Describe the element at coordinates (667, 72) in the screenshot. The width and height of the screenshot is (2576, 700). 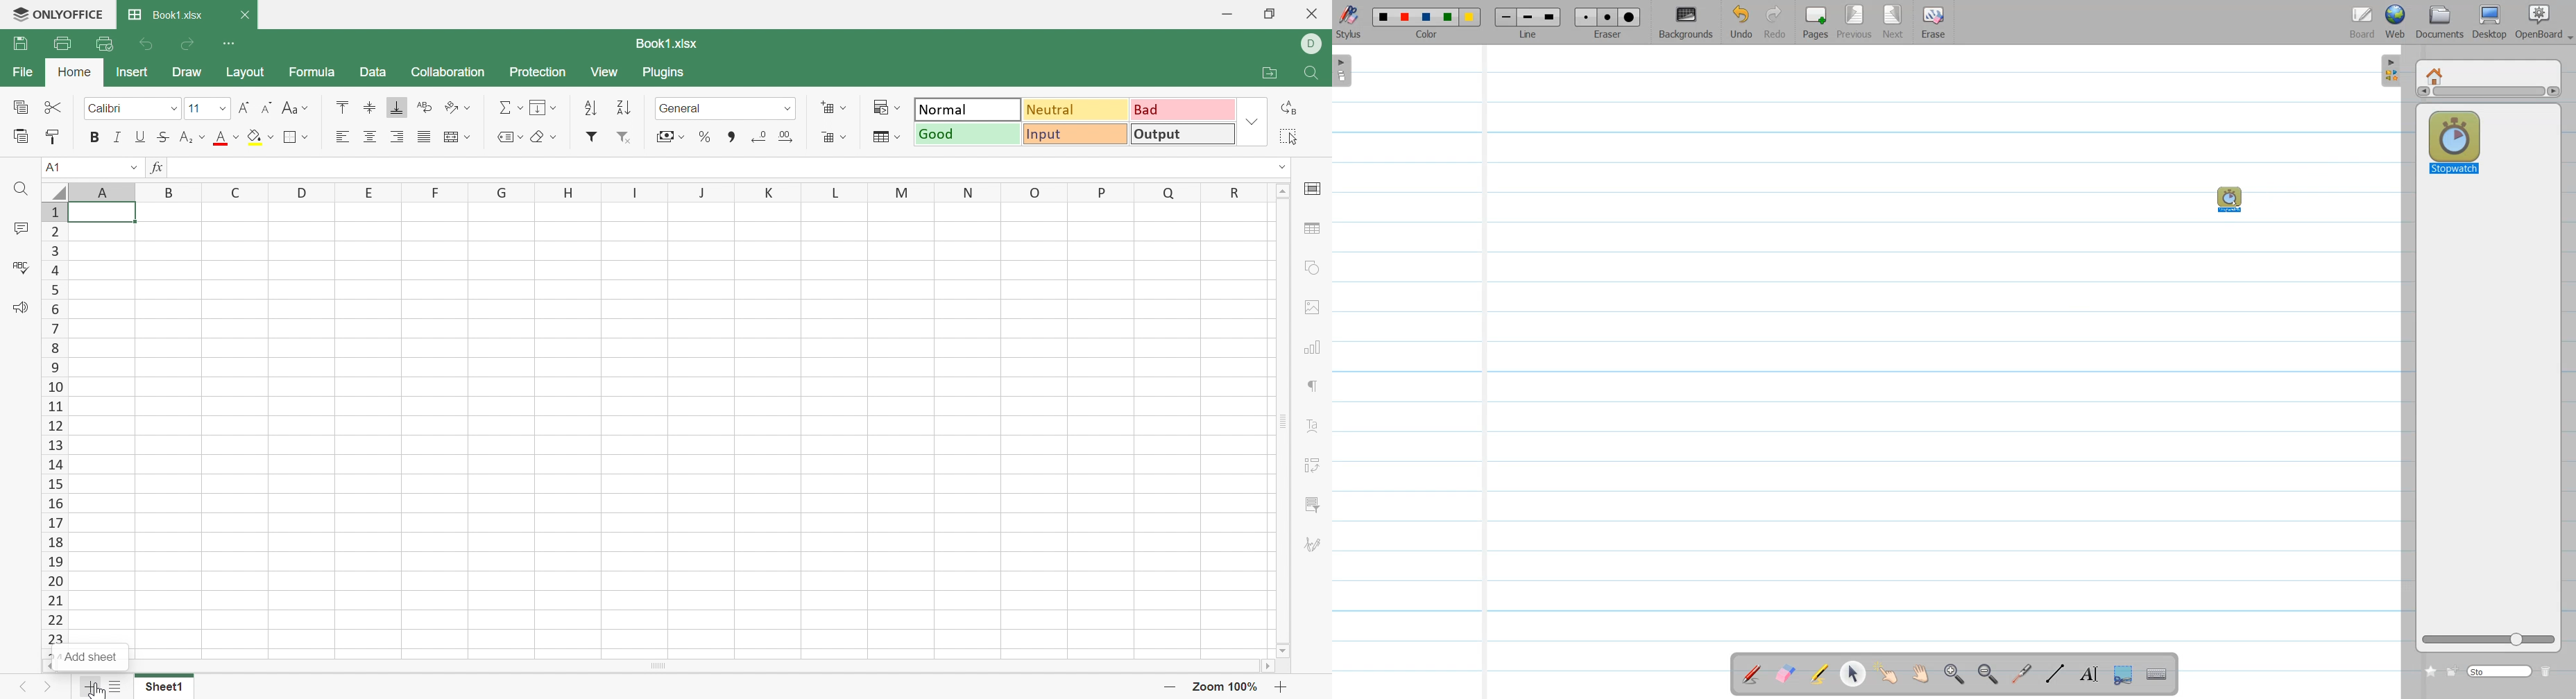
I see `Plugins` at that location.